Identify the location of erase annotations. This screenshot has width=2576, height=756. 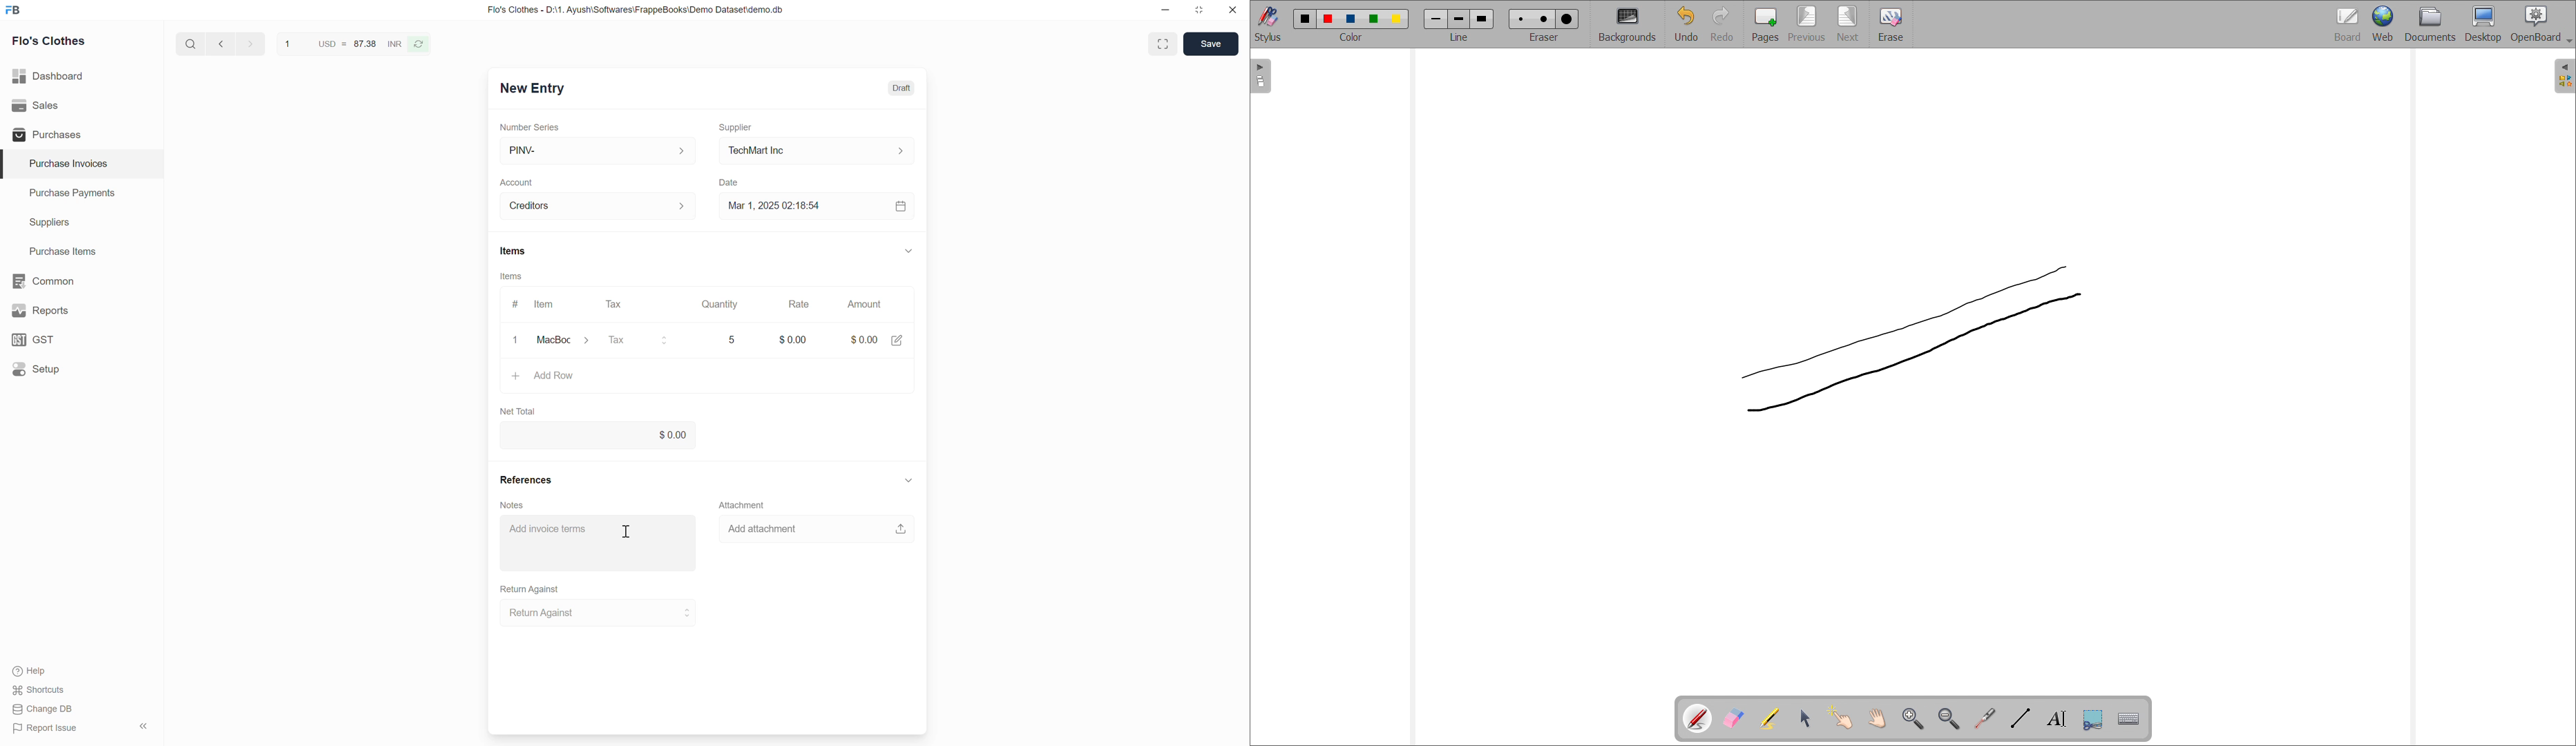
(1734, 718).